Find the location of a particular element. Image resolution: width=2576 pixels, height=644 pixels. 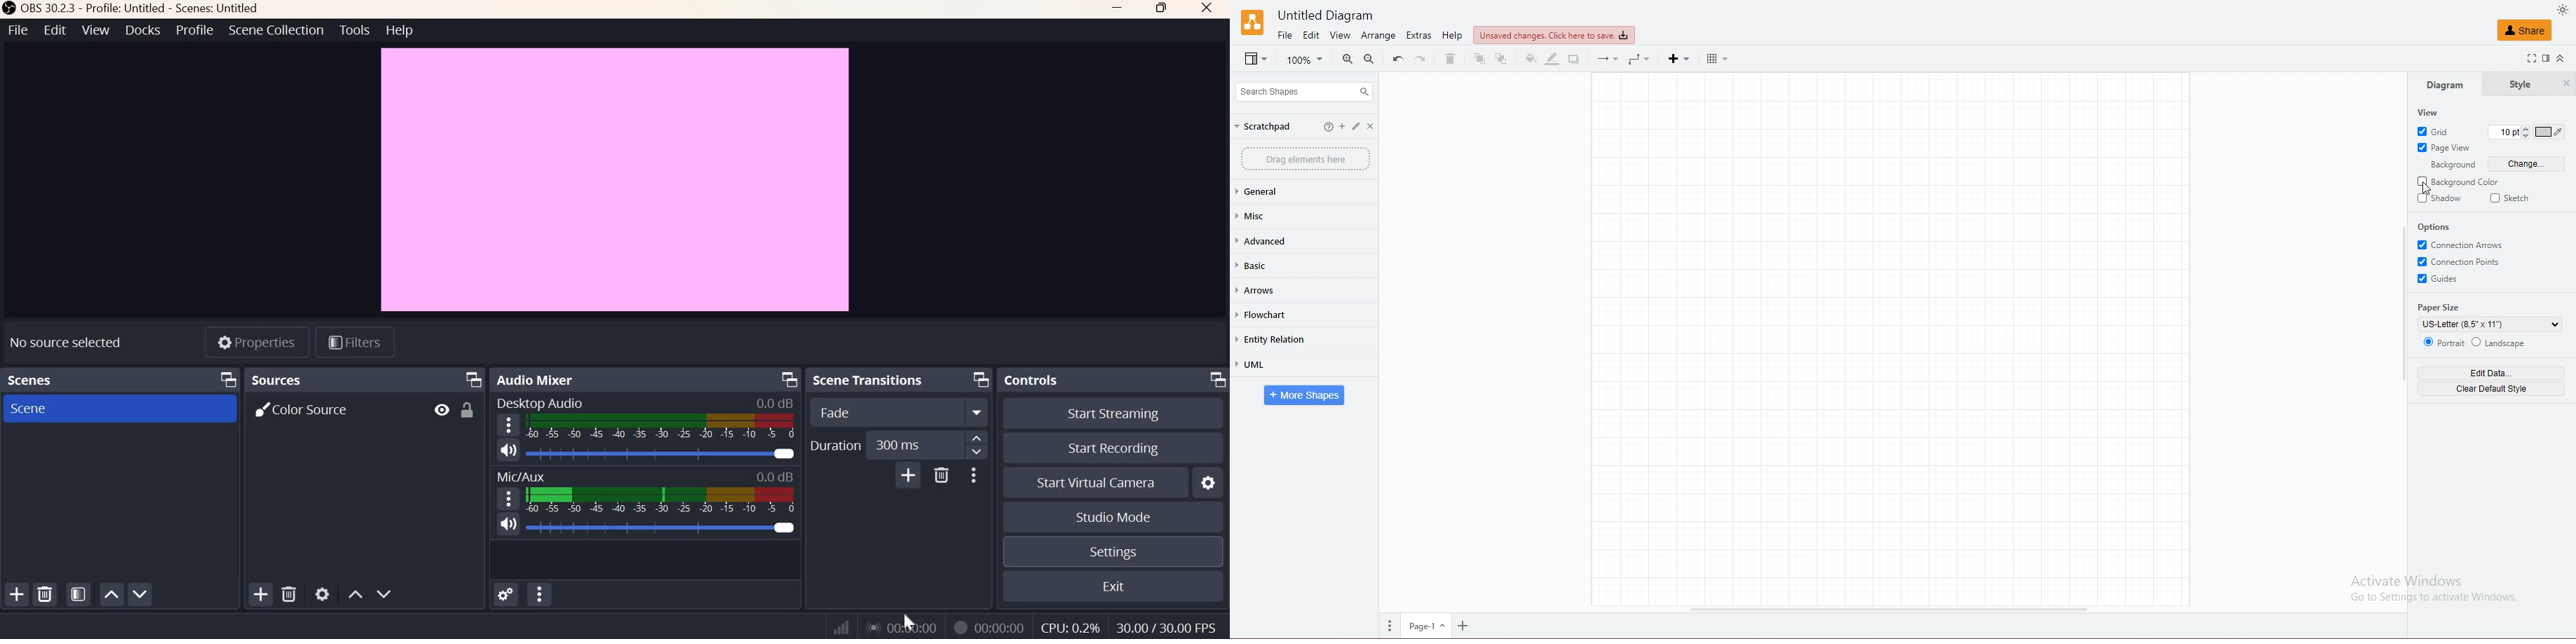

draw area is located at coordinates (1892, 341).